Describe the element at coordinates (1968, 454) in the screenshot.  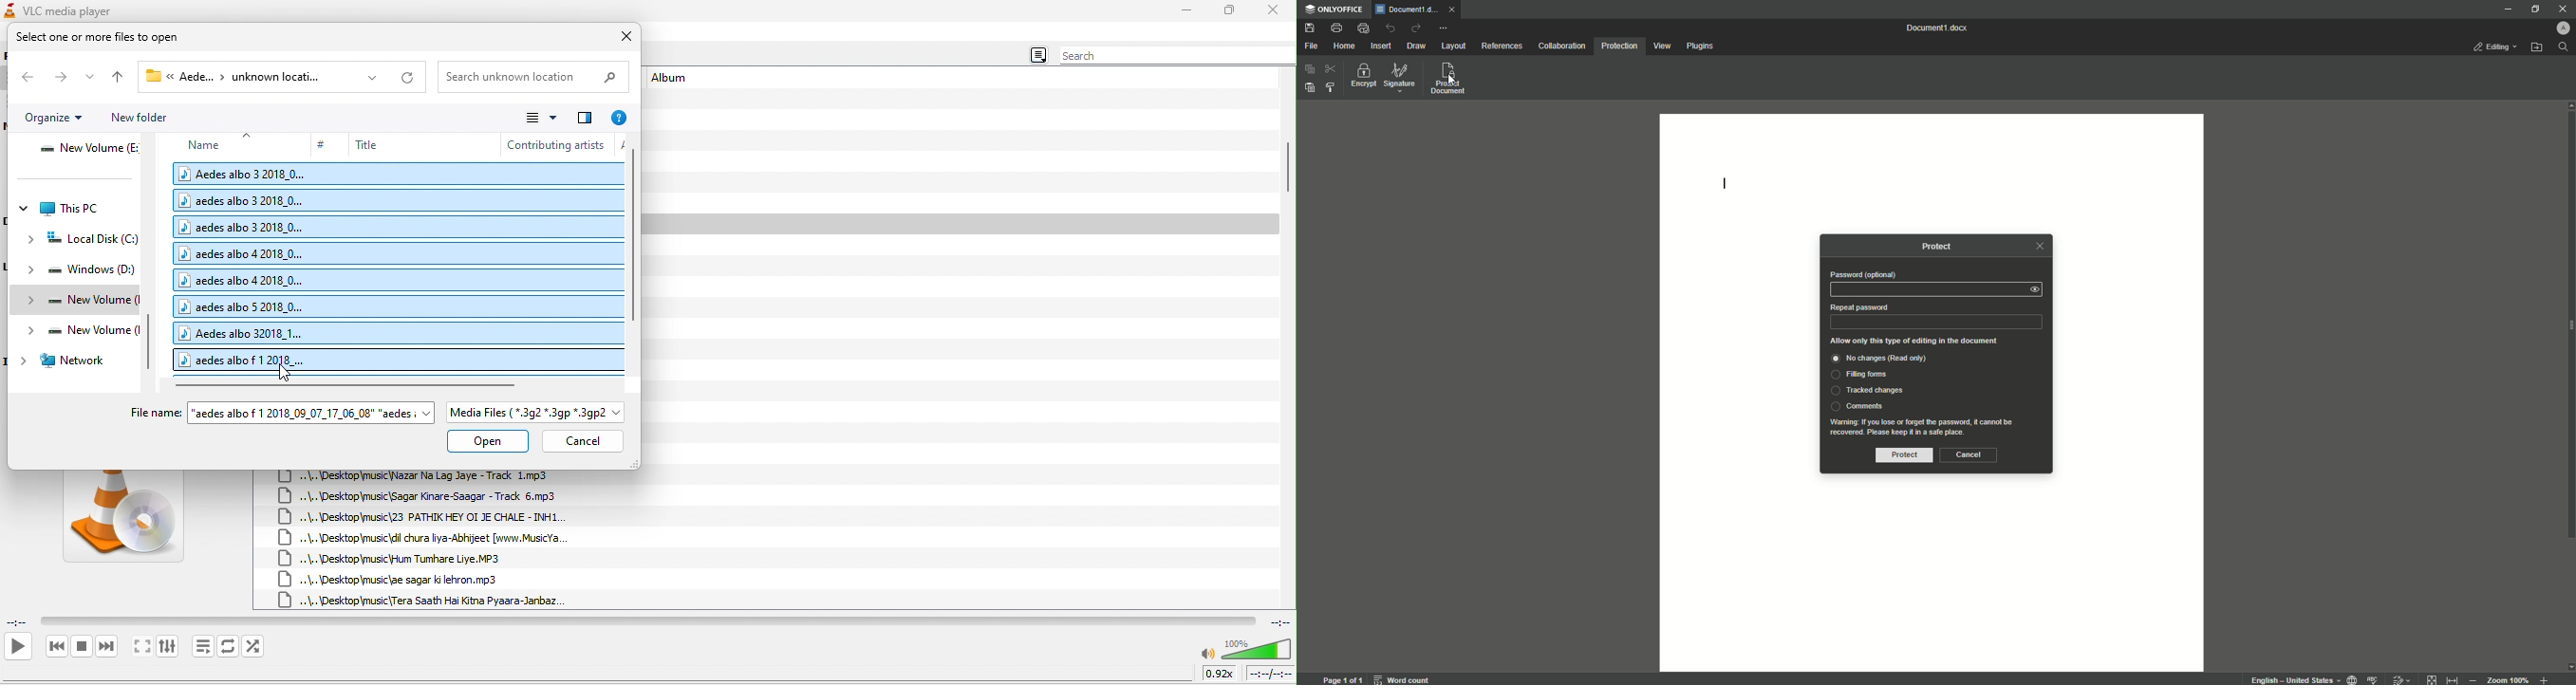
I see `Cancel` at that location.